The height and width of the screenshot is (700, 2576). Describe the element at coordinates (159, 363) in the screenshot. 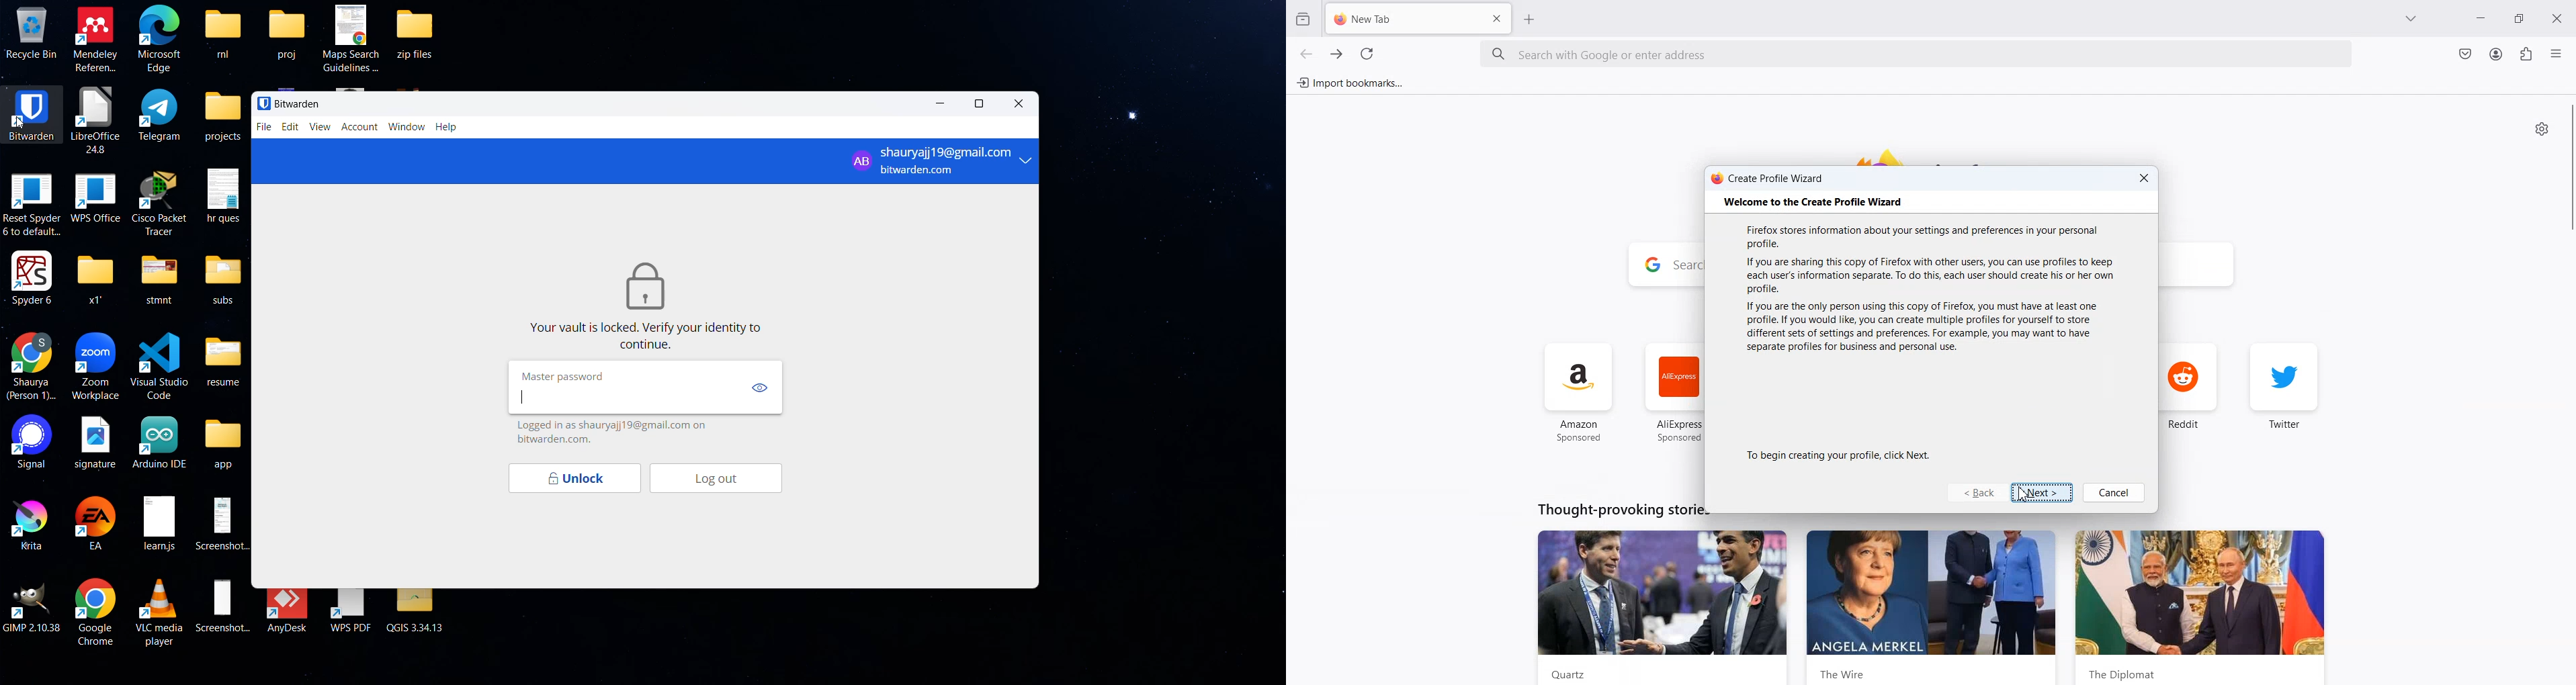

I see `Visual Studio code` at that location.